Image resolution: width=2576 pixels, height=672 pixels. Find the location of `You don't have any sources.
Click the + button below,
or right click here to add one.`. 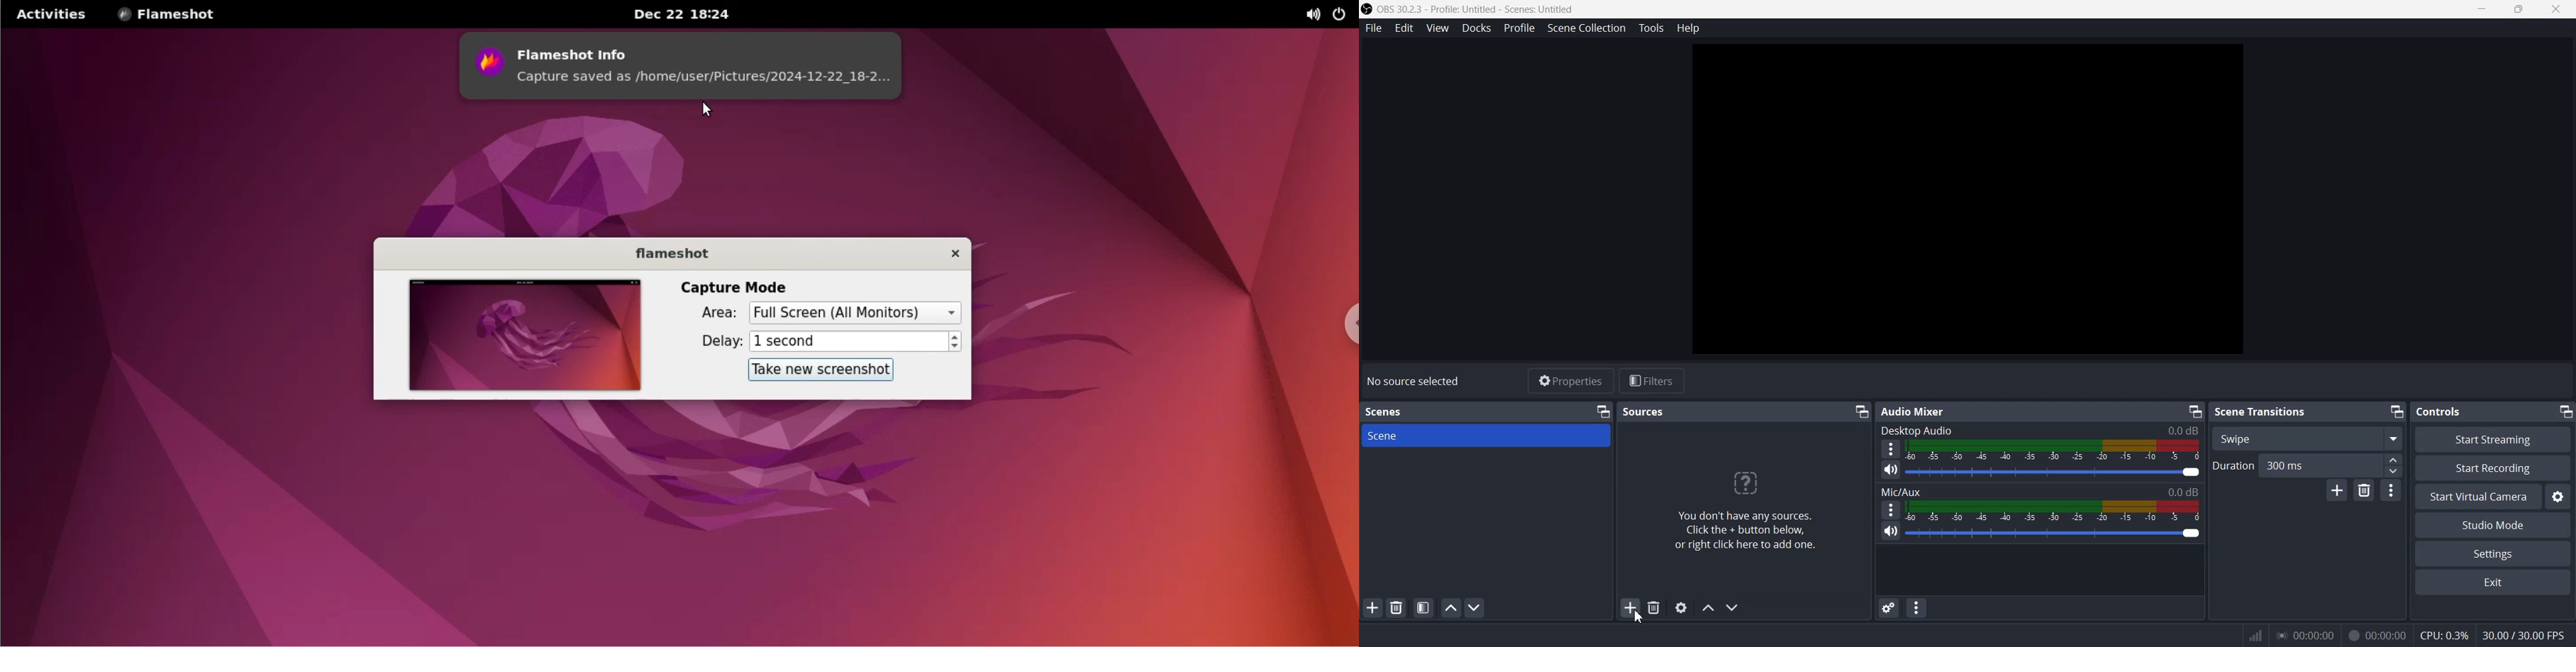

You don't have any sources.
Click the + button below,
or right click here to add one. is located at coordinates (1743, 509).